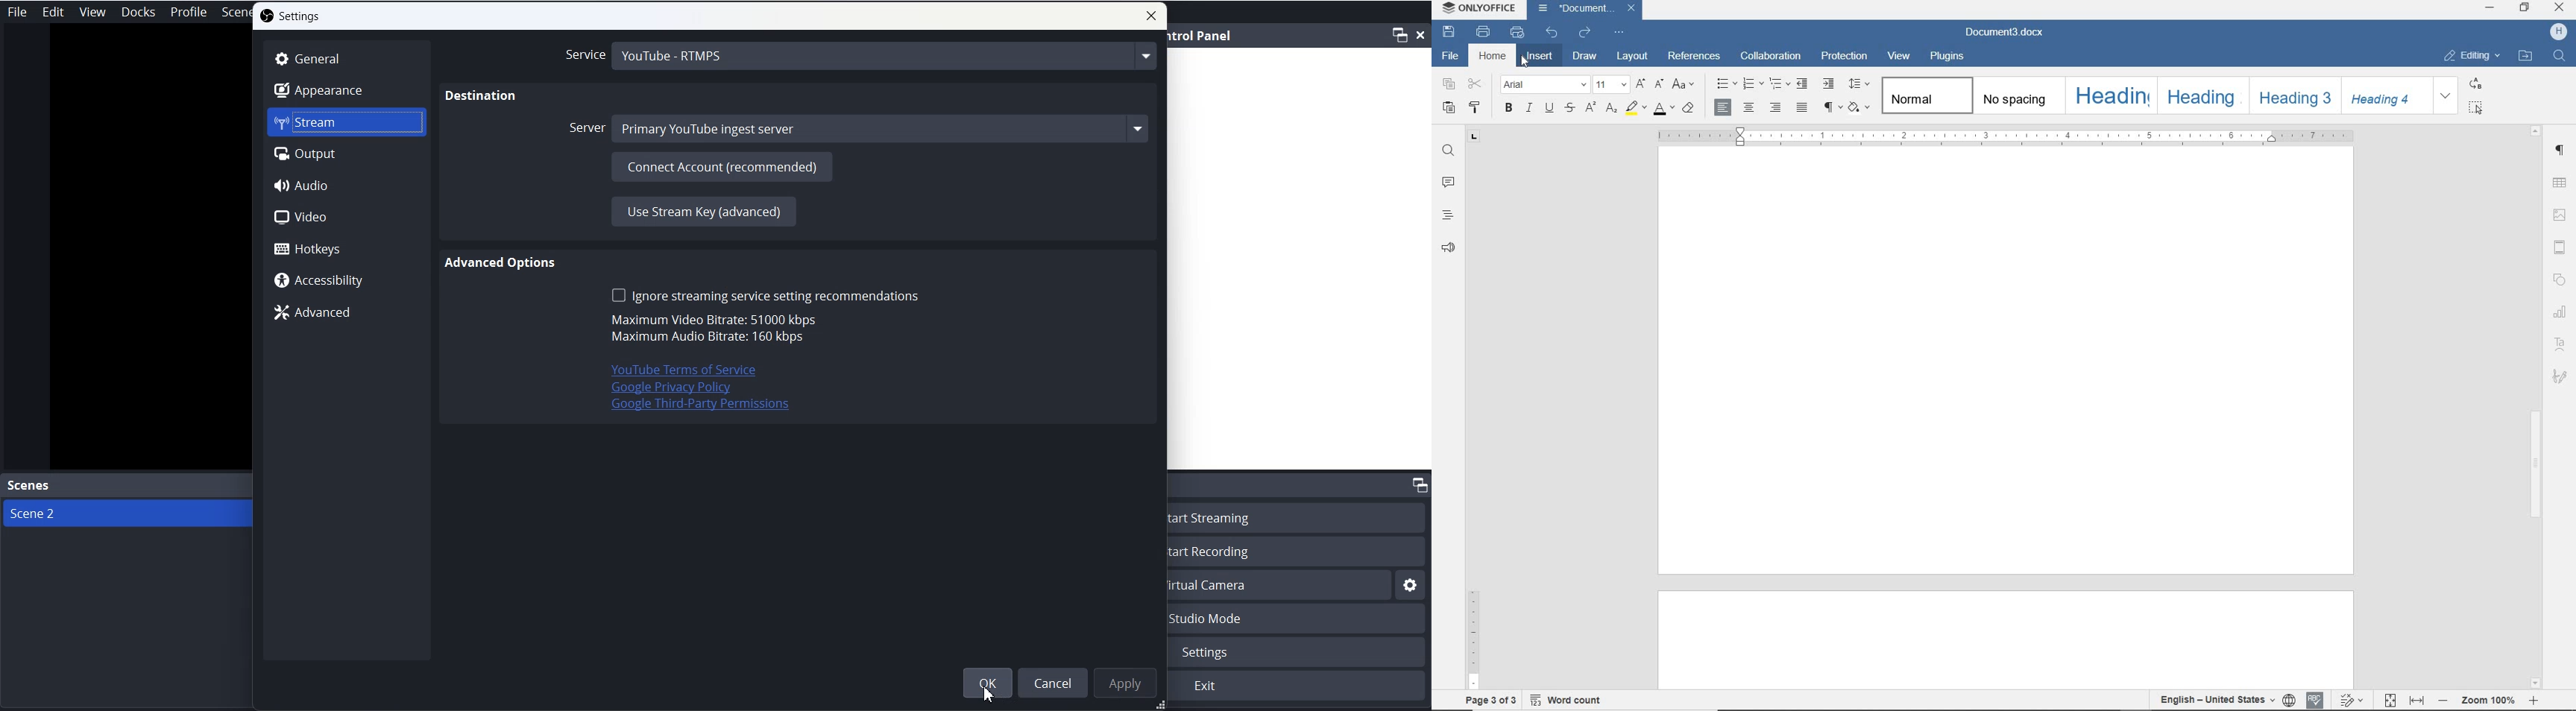 Image resolution: width=2576 pixels, height=728 pixels. Describe the element at coordinates (1641, 83) in the screenshot. I see `INCREASE FONT SIZE` at that location.